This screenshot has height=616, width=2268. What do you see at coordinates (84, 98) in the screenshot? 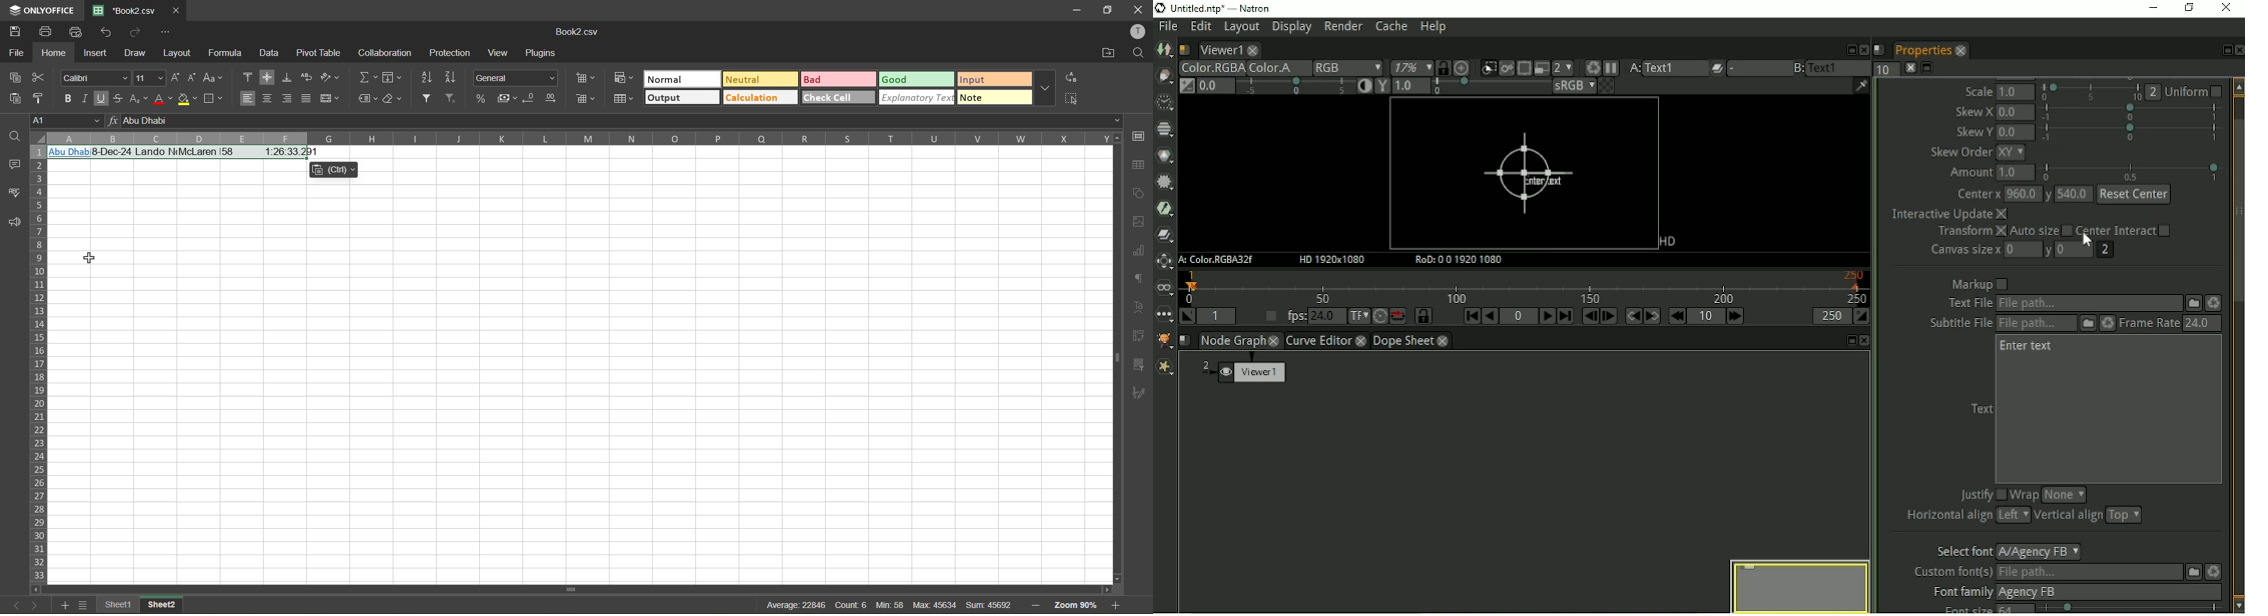
I see `italic` at bounding box center [84, 98].